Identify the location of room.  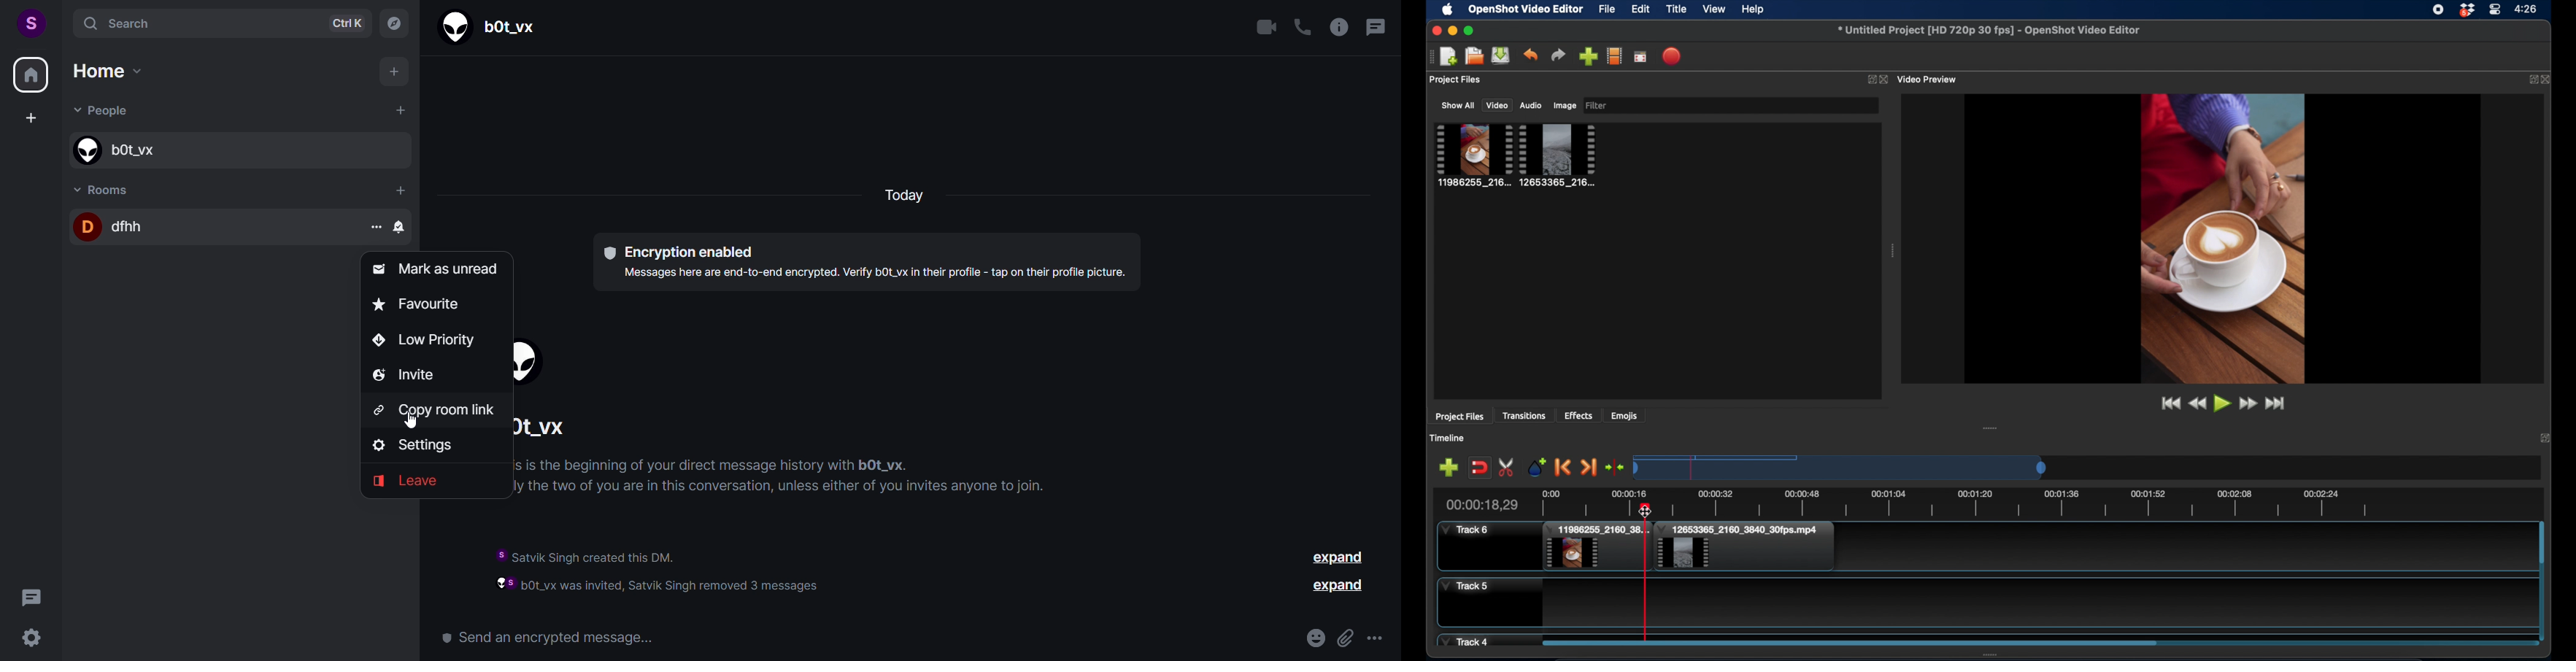
(107, 188).